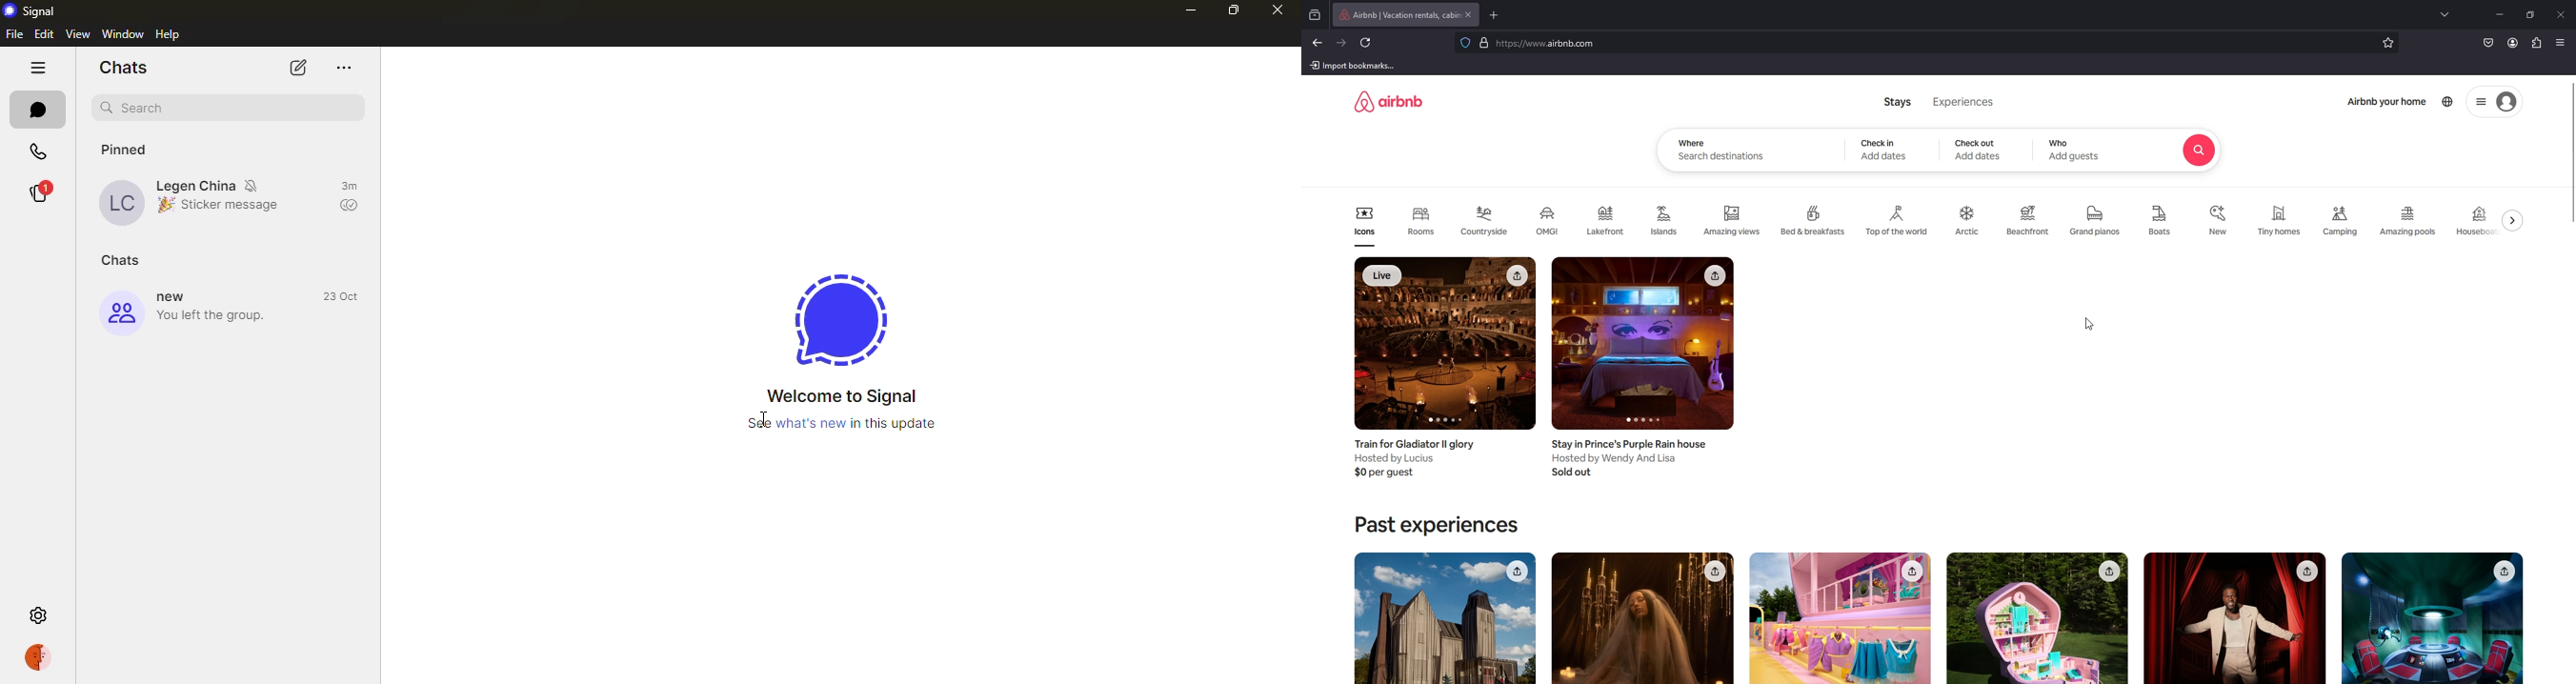 This screenshot has width=2576, height=700. What do you see at coordinates (232, 205) in the screenshot?
I see `sticker message` at bounding box center [232, 205].